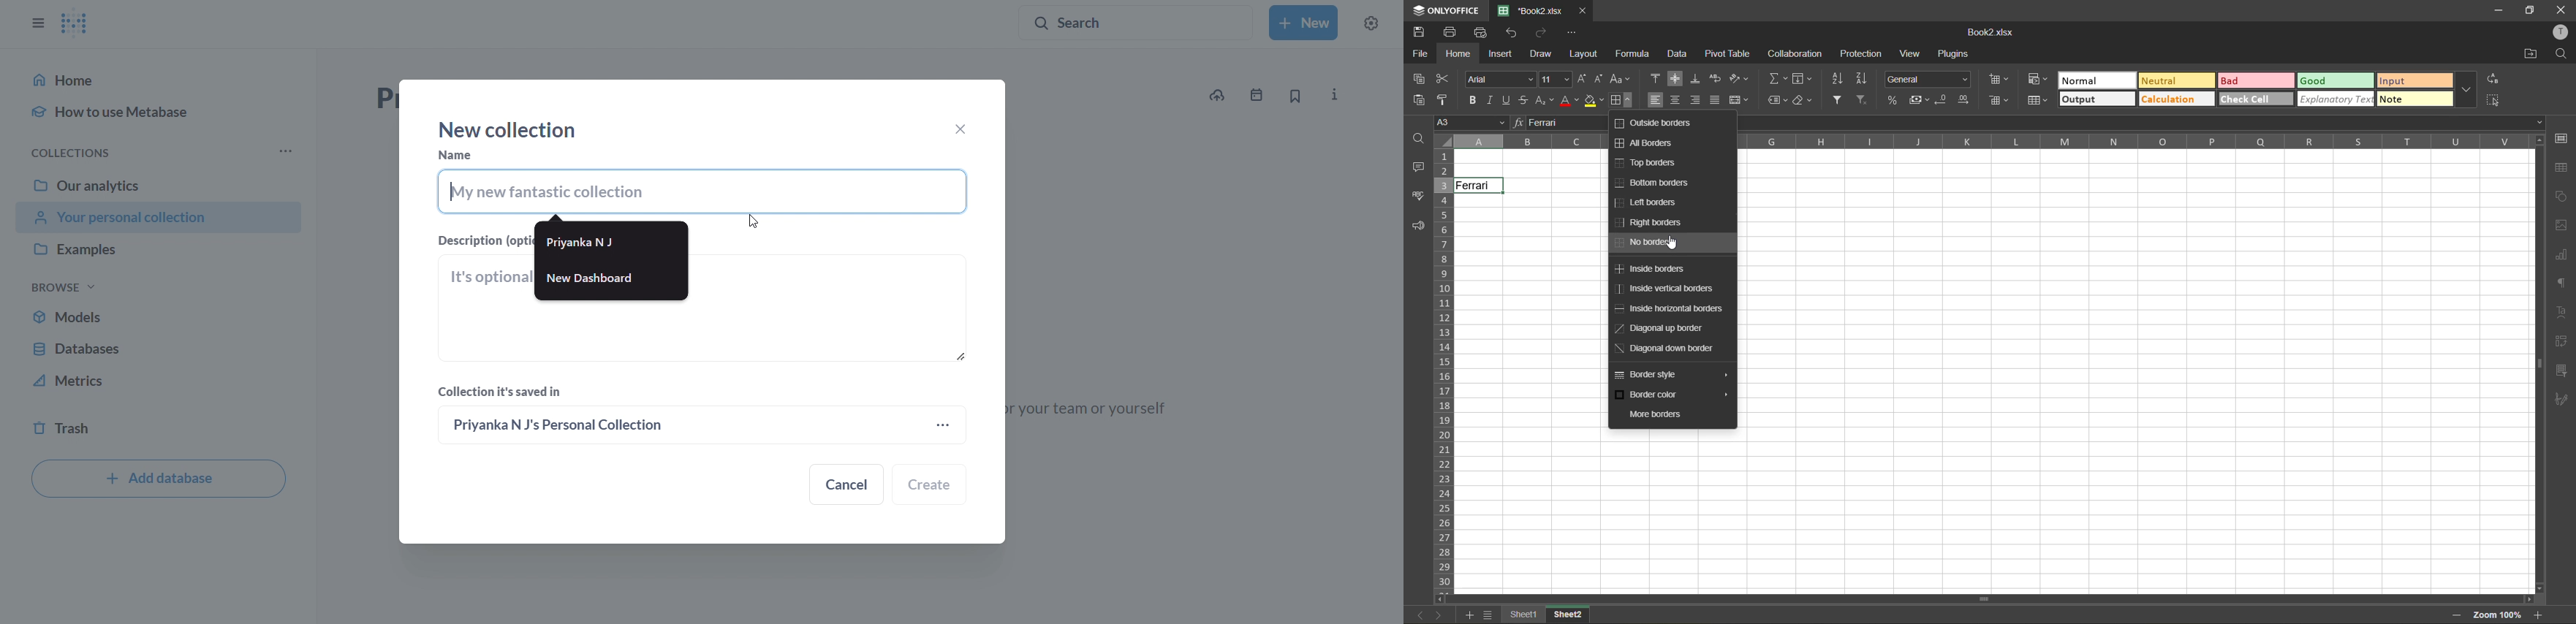 The image size is (2576, 644). I want to click on insert cells, so click(2001, 81).